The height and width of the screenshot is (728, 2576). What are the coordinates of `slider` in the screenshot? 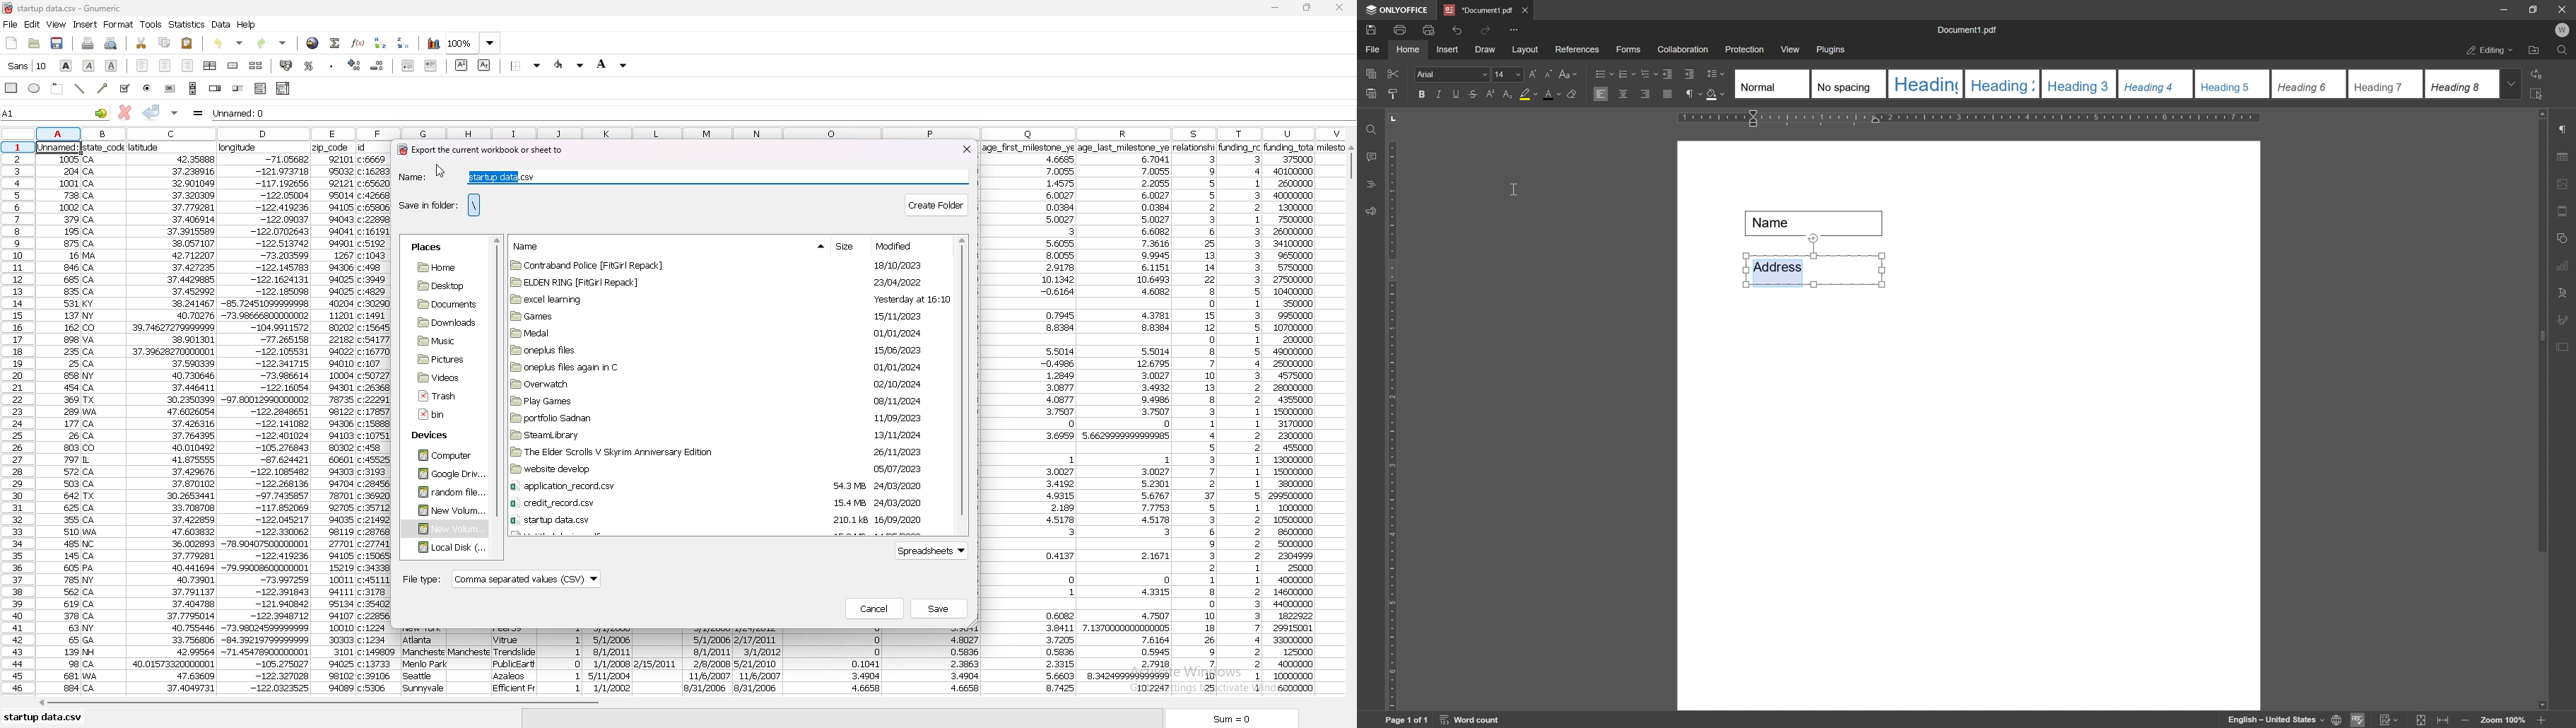 It's located at (237, 89).